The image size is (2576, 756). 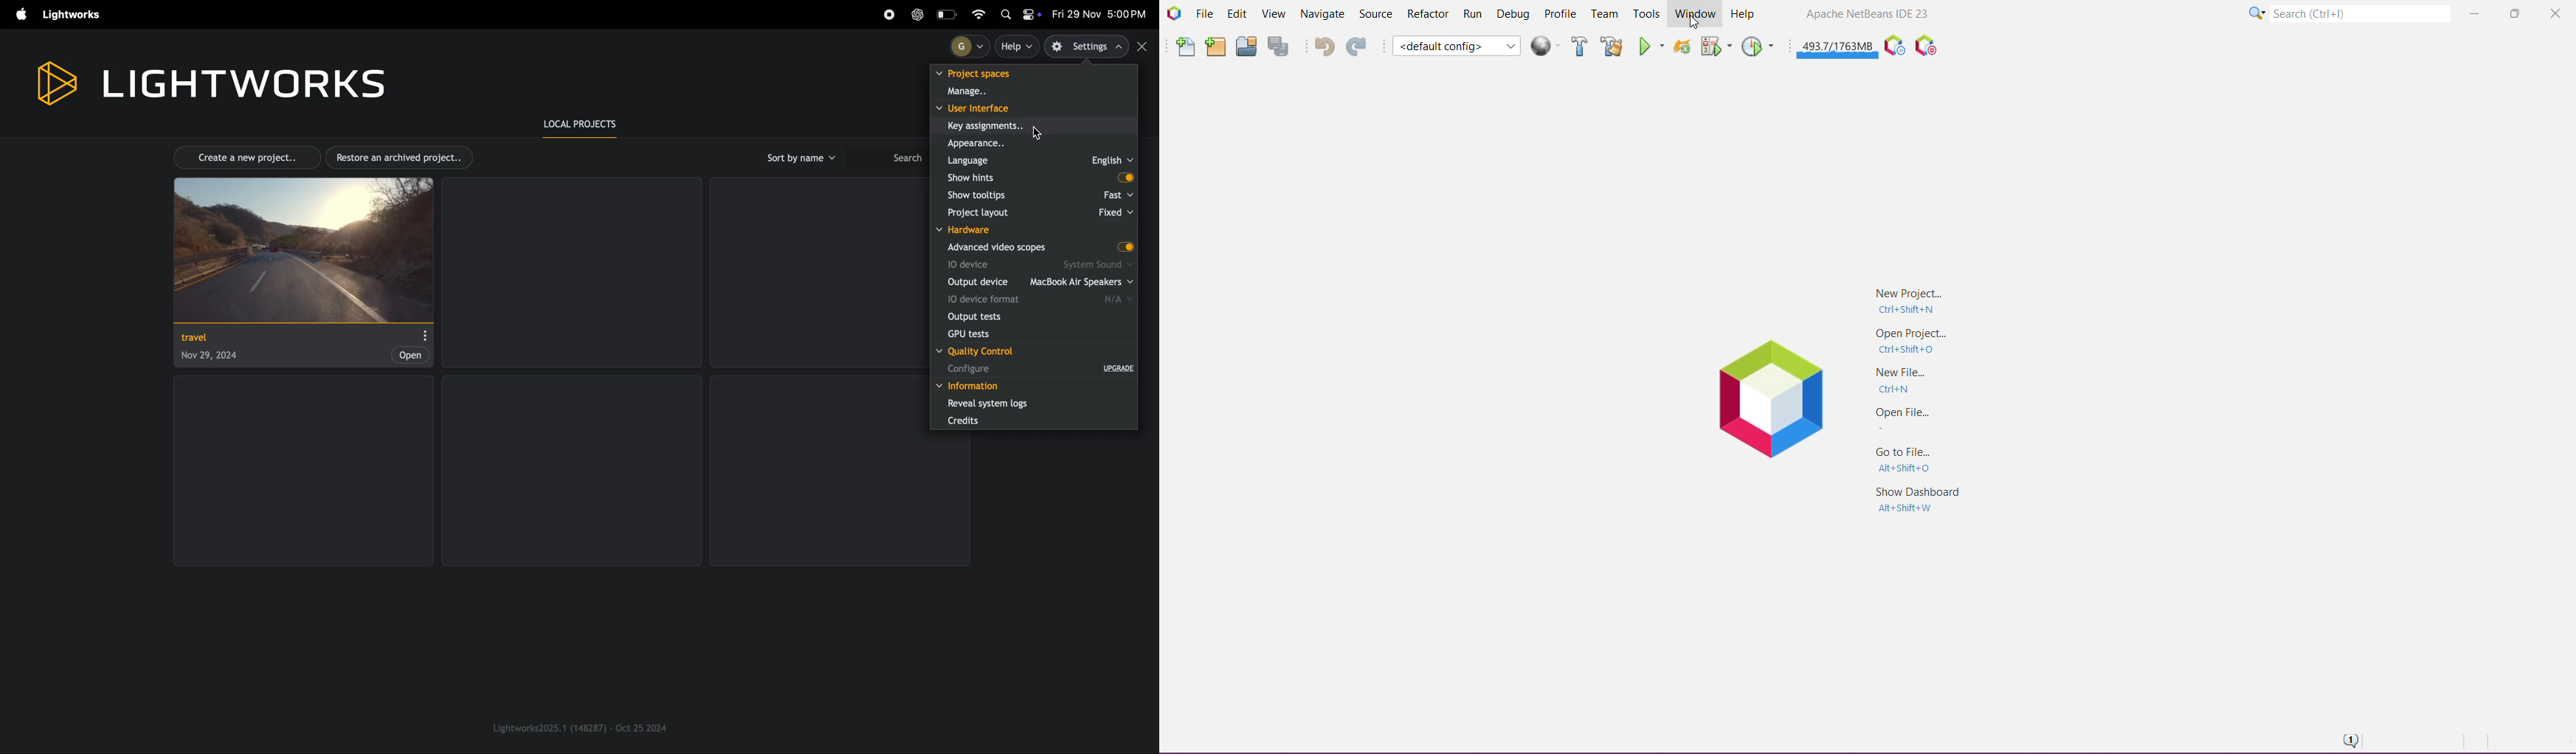 I want to click on record, so click(x=889, y=15).